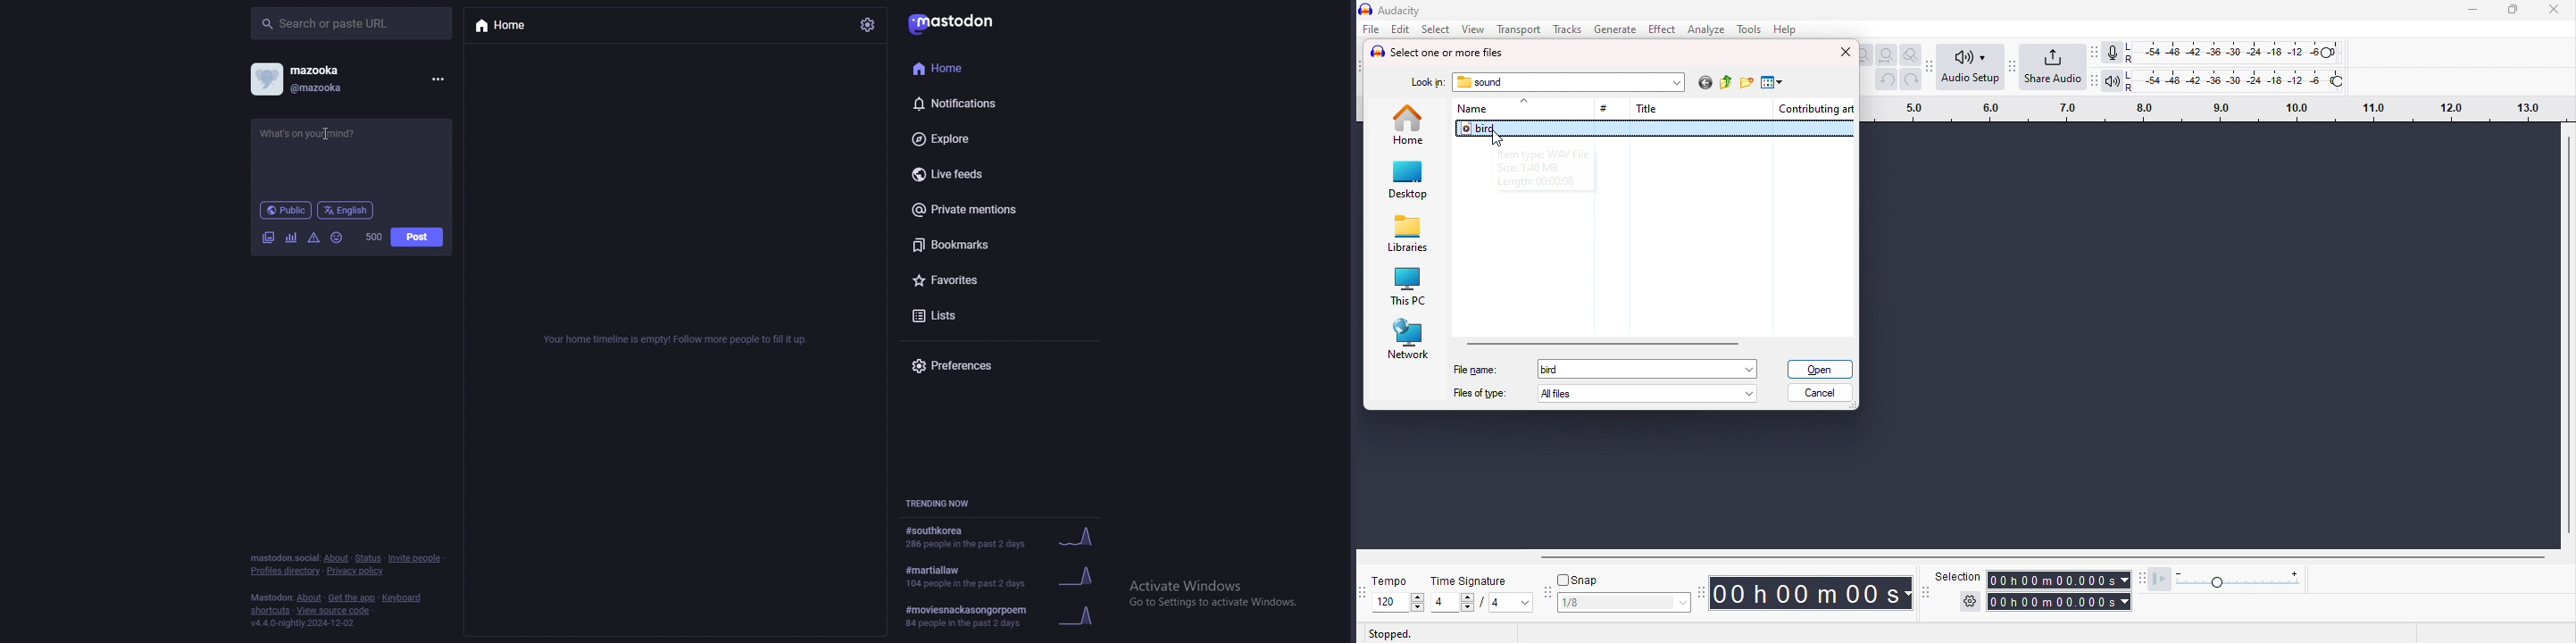  Describe the element at coordinates (418, 237) in the screenshot. I see `post` at that location.